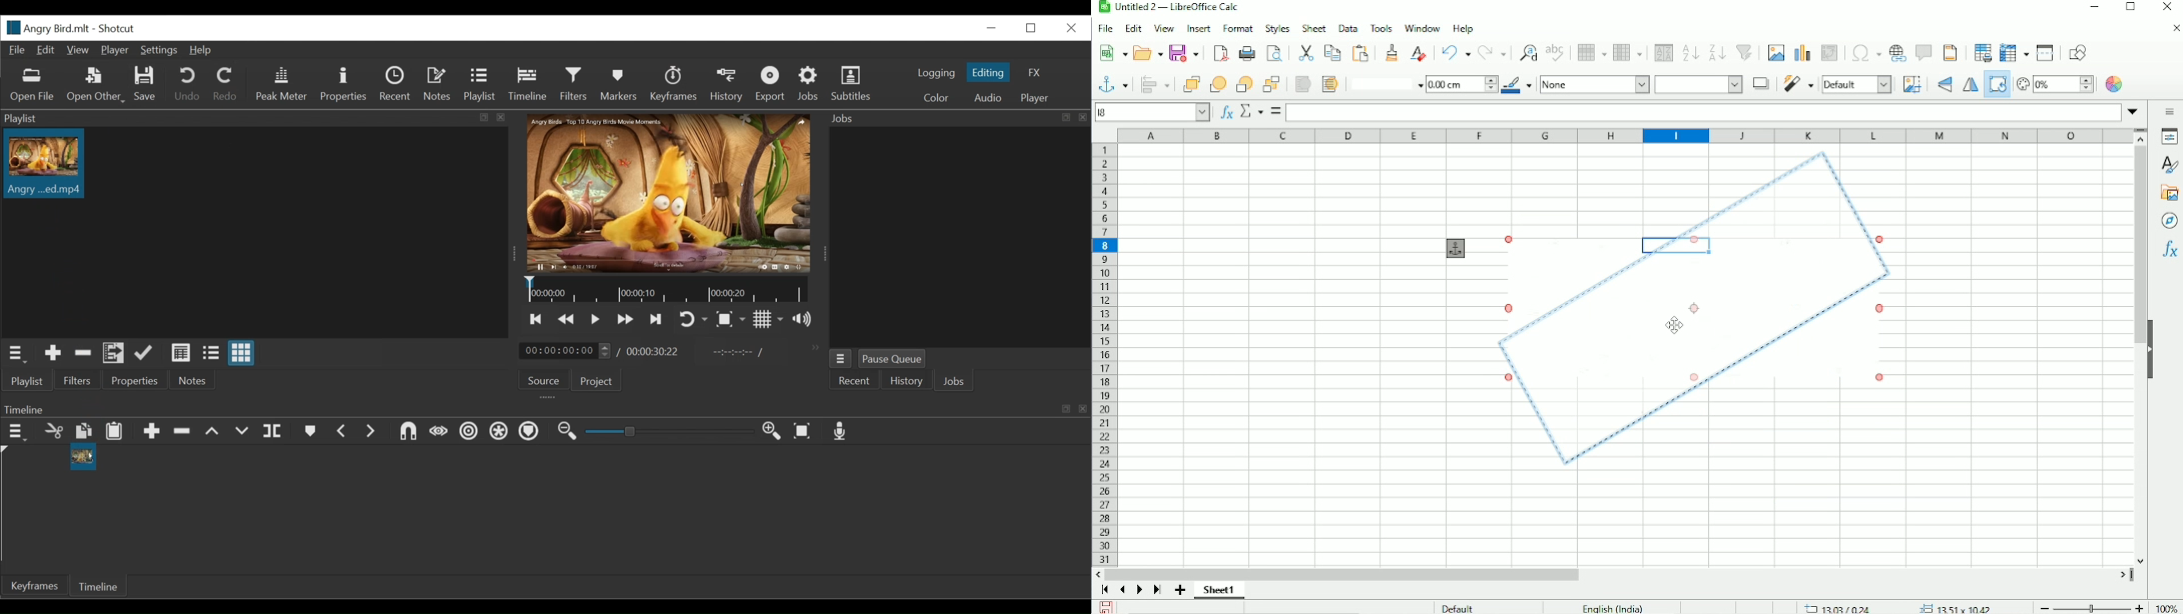 Image resolution: width=2184 pixels, height=616 pixels. I want to click on Recent, so click(855, 380).